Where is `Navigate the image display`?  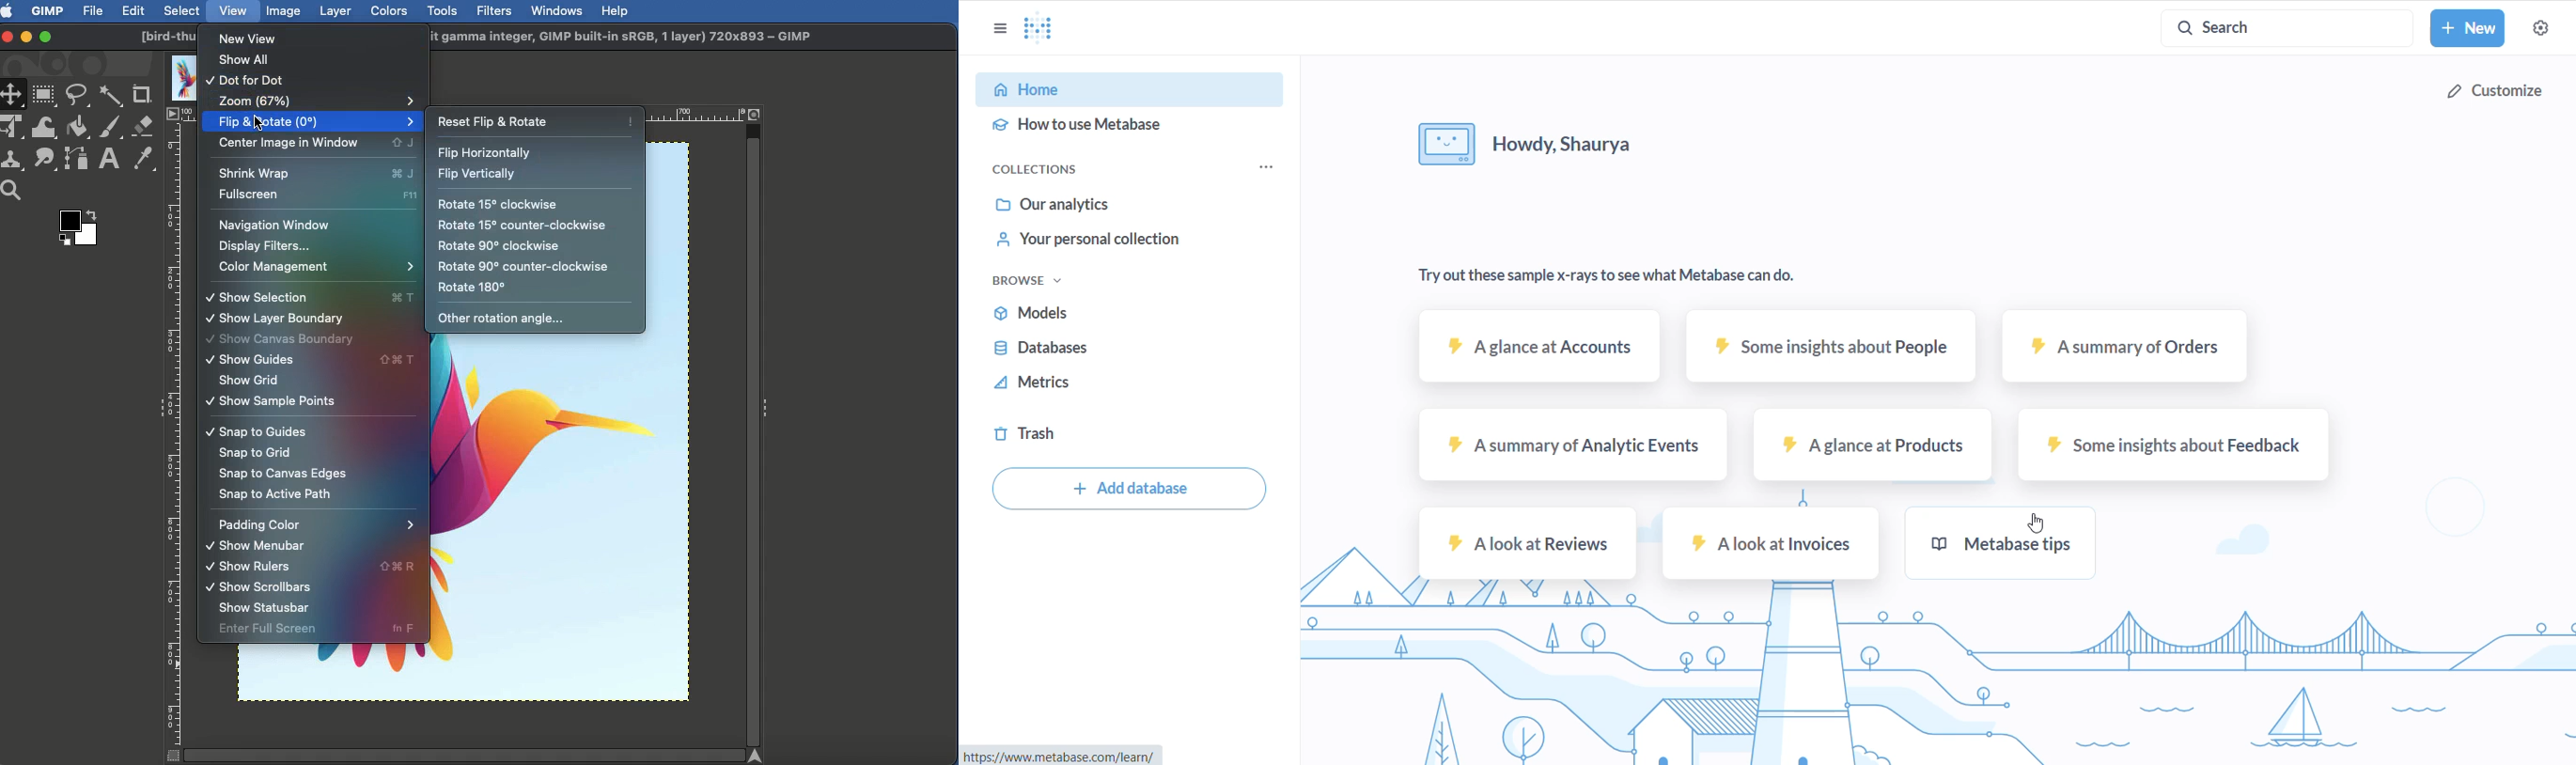 Navigate the image display is located at coordinates (758, 755).